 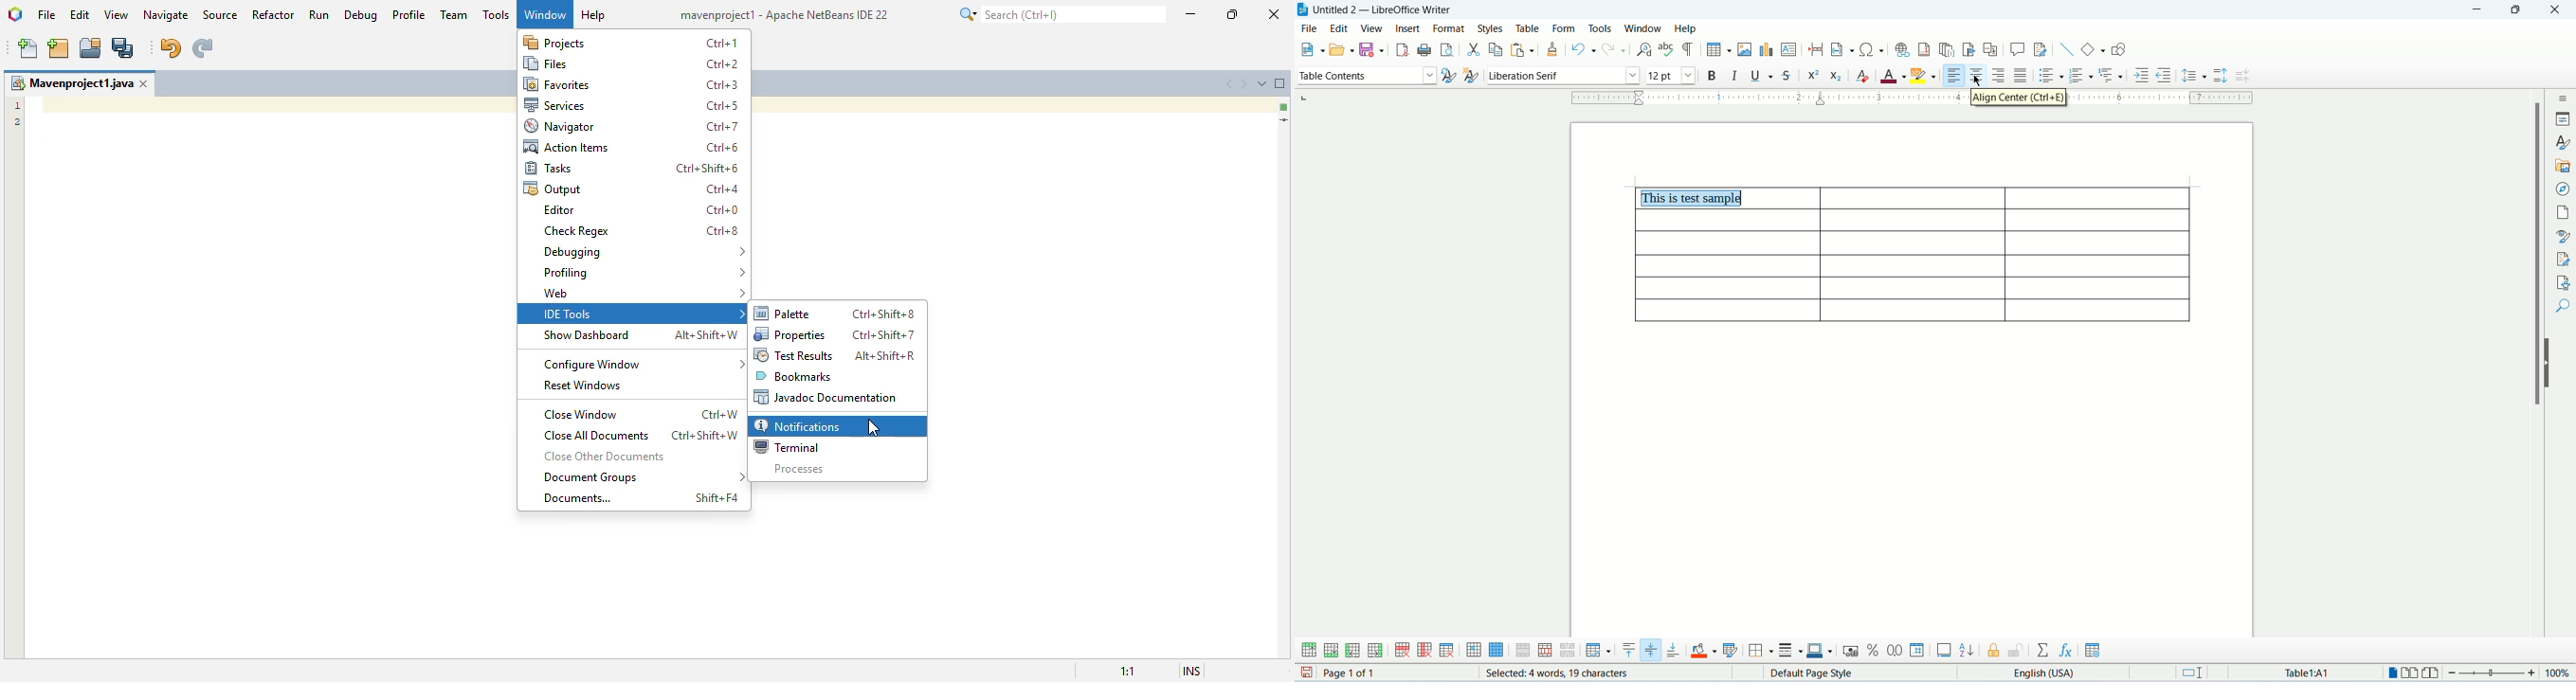 I want to click on cut, so click(x=1474, y=49).